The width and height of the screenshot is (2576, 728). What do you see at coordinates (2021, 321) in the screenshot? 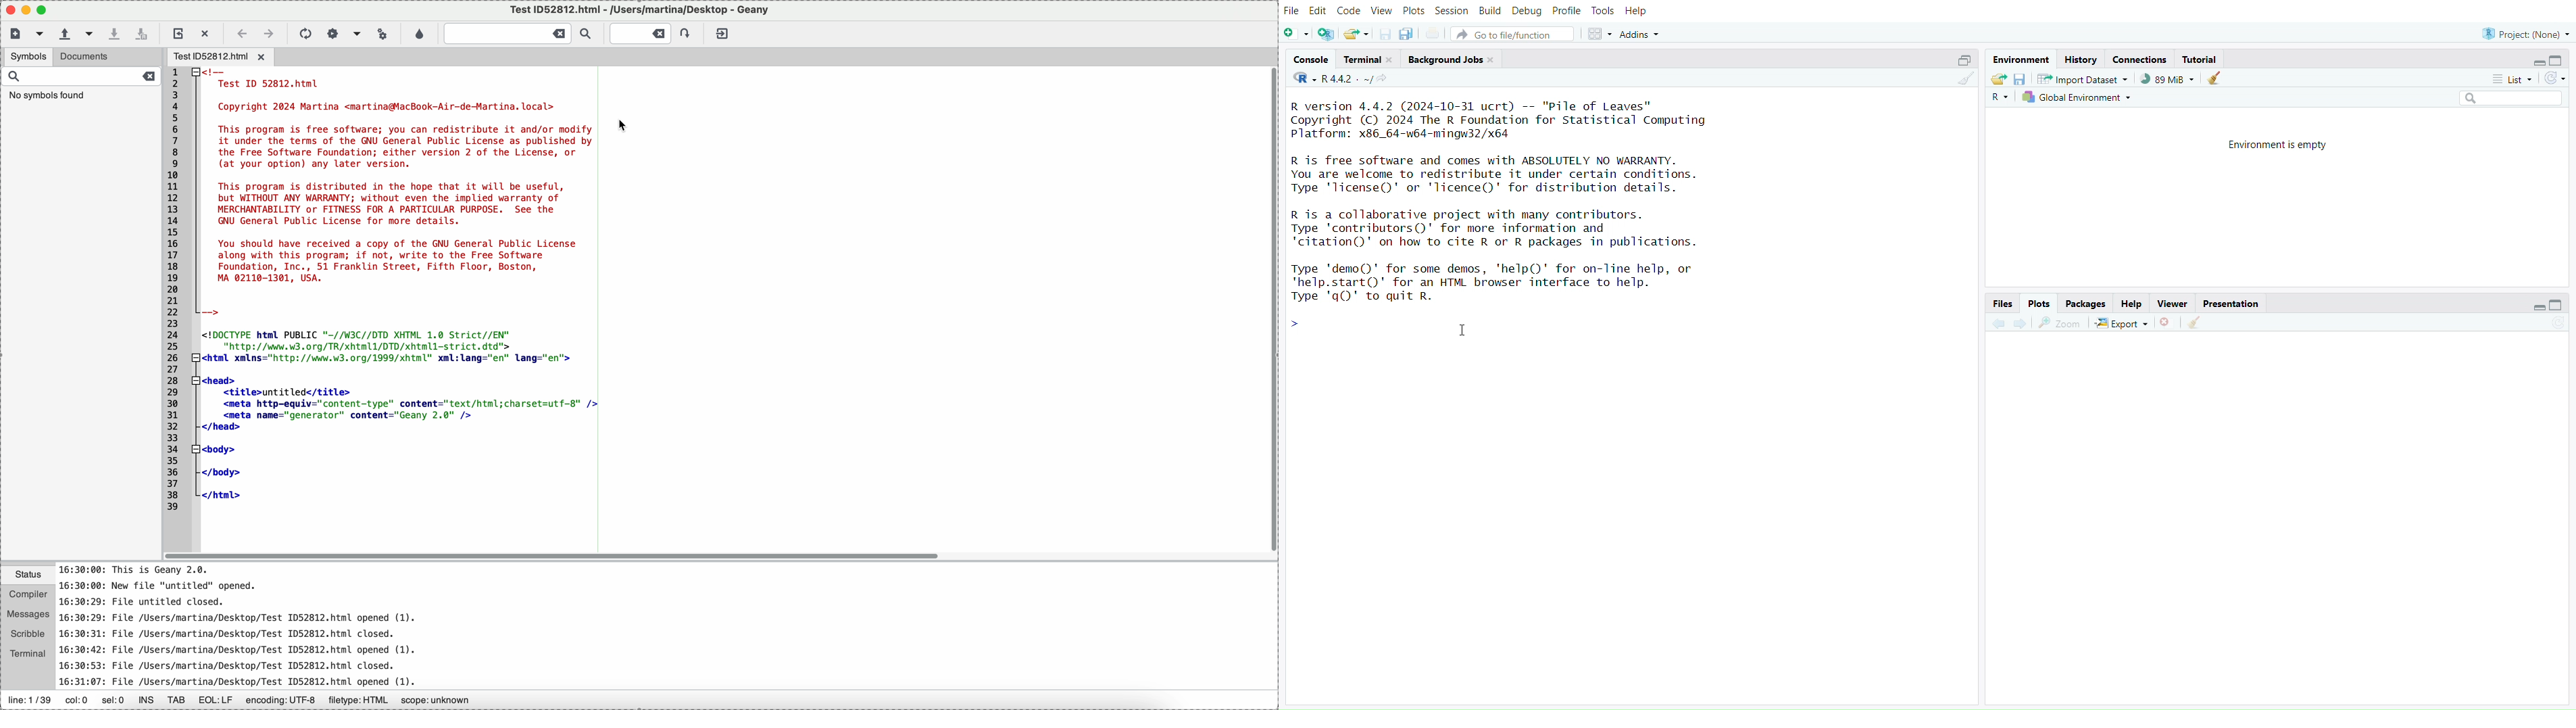
I see `Go forward to the next source location (Ctrl + F10)` at bounding box center [2021, 321].